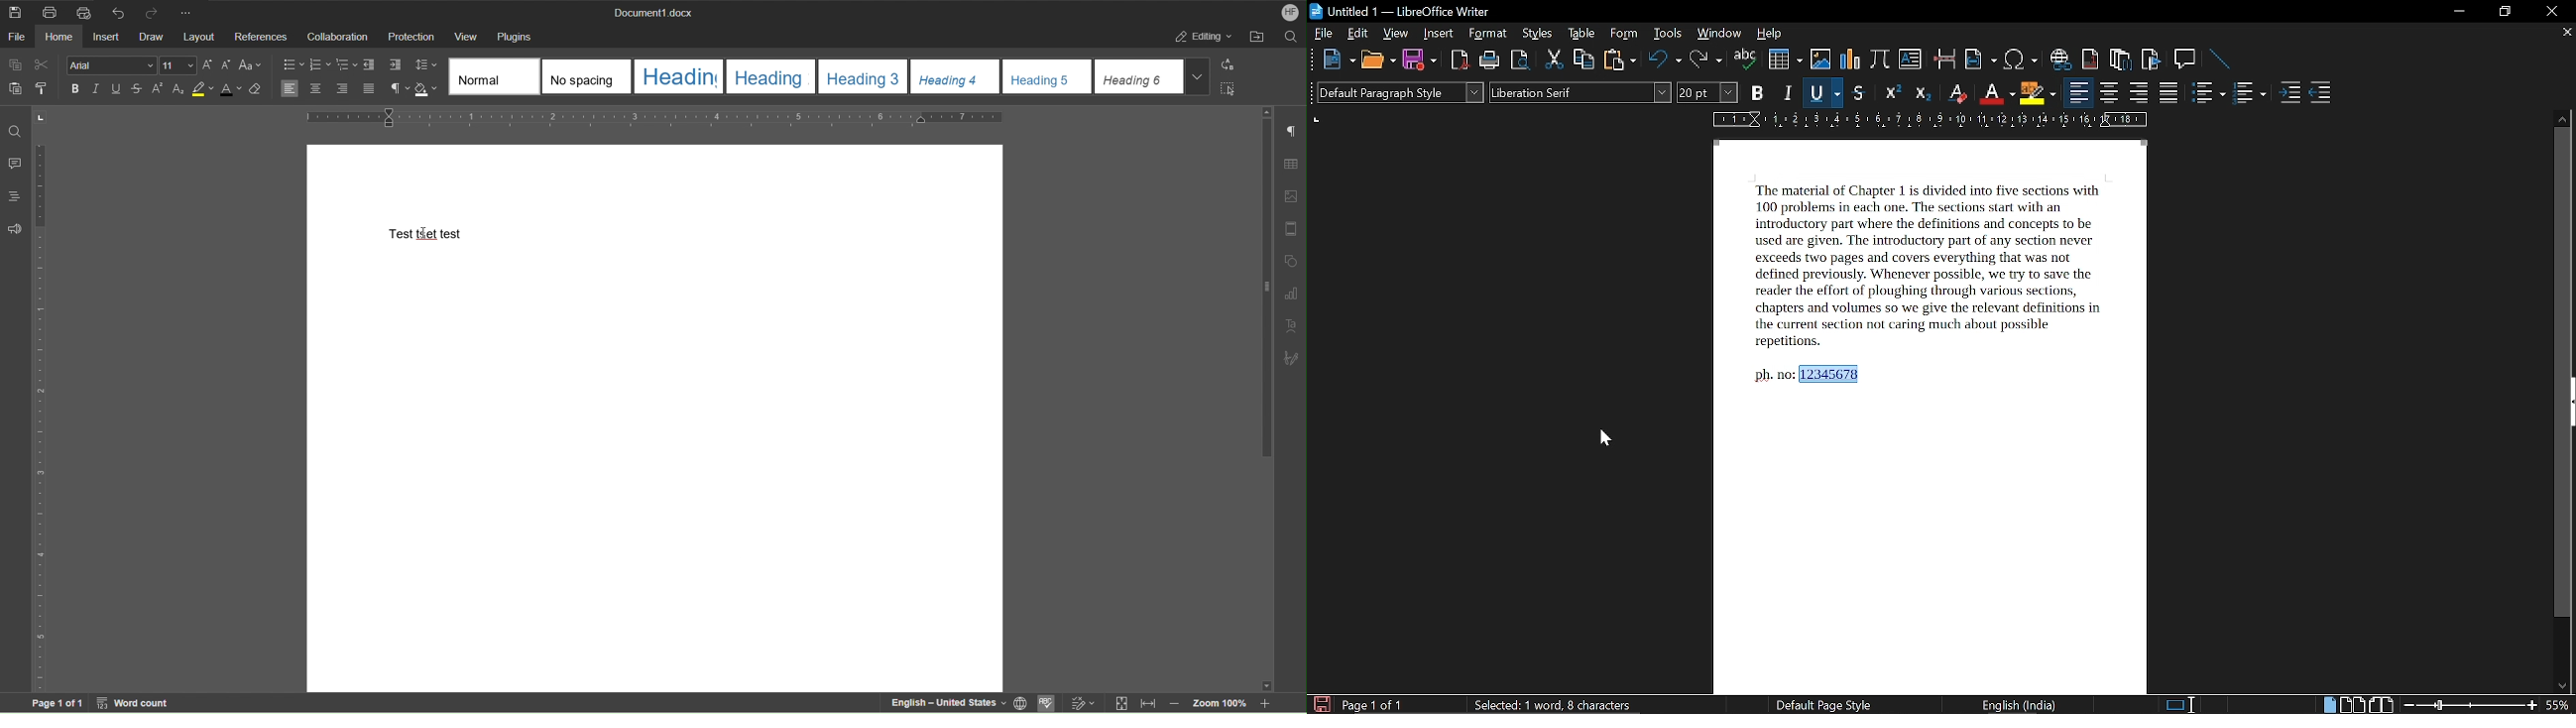 The height and width of the screenshot is (728, 2576). I want to click on Centre Align, so click(316, 89).